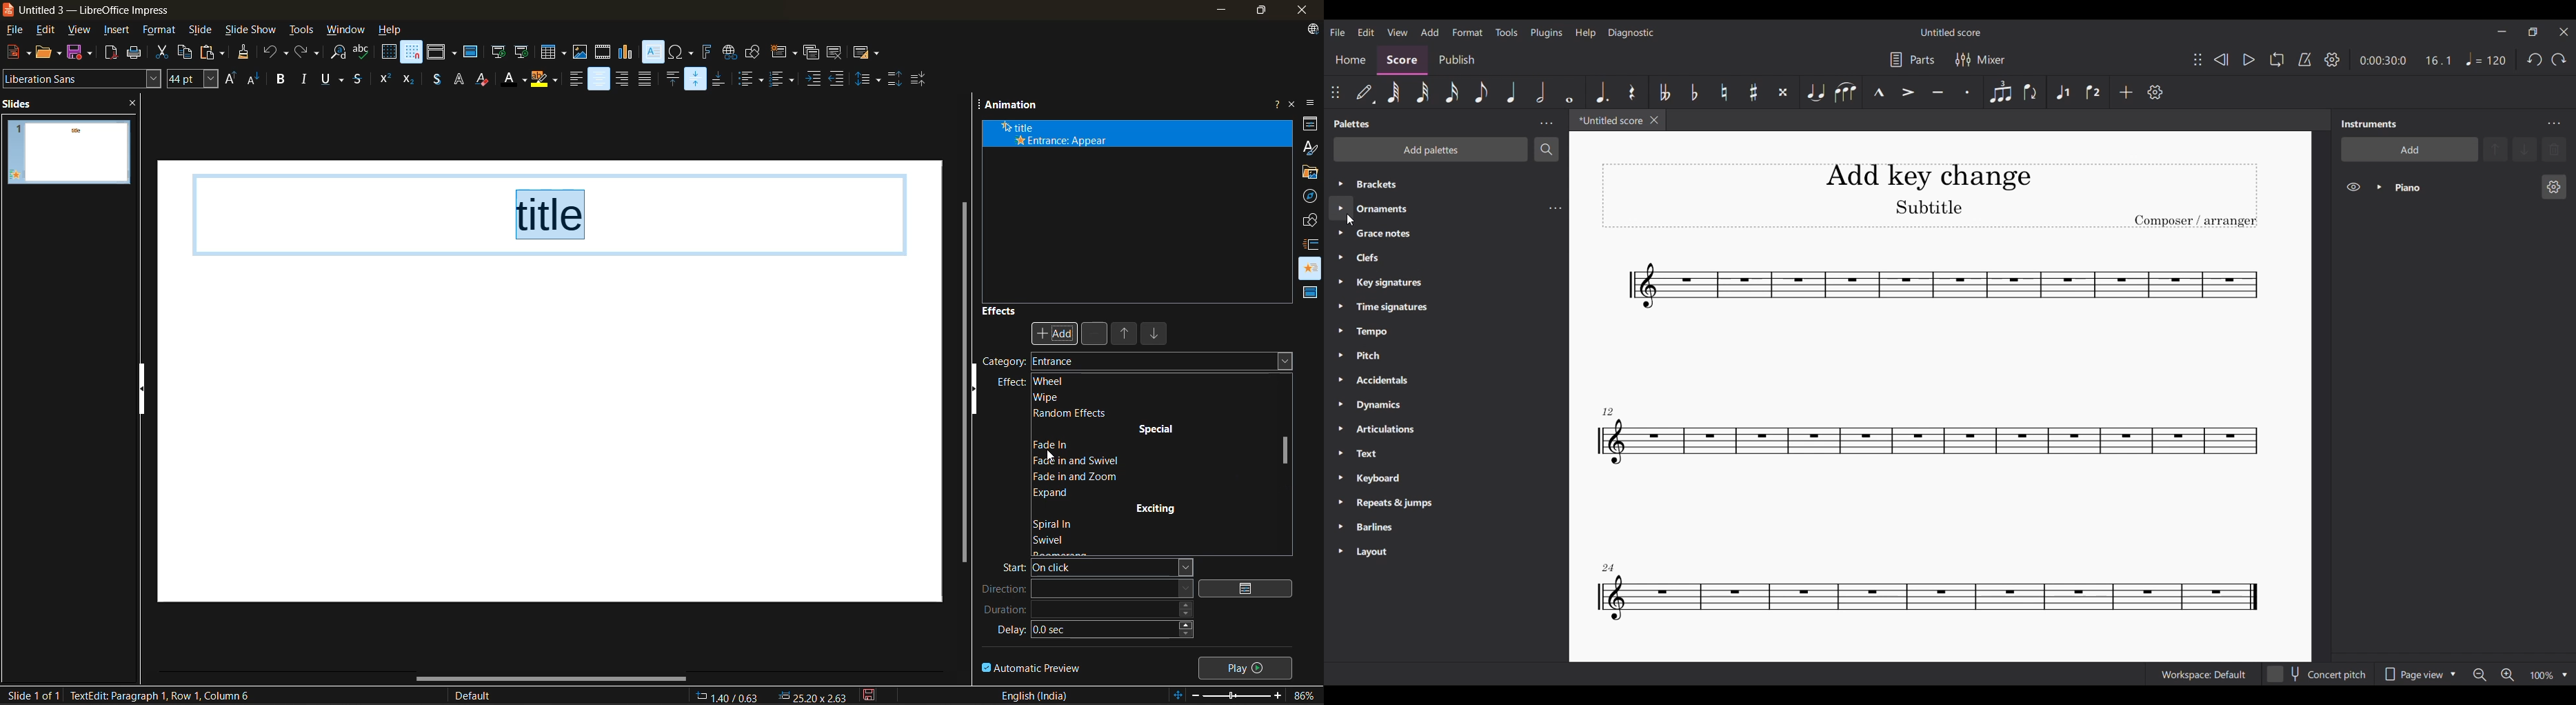 This screenshot has width=2576, height=728. What do you see at coordinates (363, 52) in the screenshot?
I see `spelling` at bounding box center [363, 52].